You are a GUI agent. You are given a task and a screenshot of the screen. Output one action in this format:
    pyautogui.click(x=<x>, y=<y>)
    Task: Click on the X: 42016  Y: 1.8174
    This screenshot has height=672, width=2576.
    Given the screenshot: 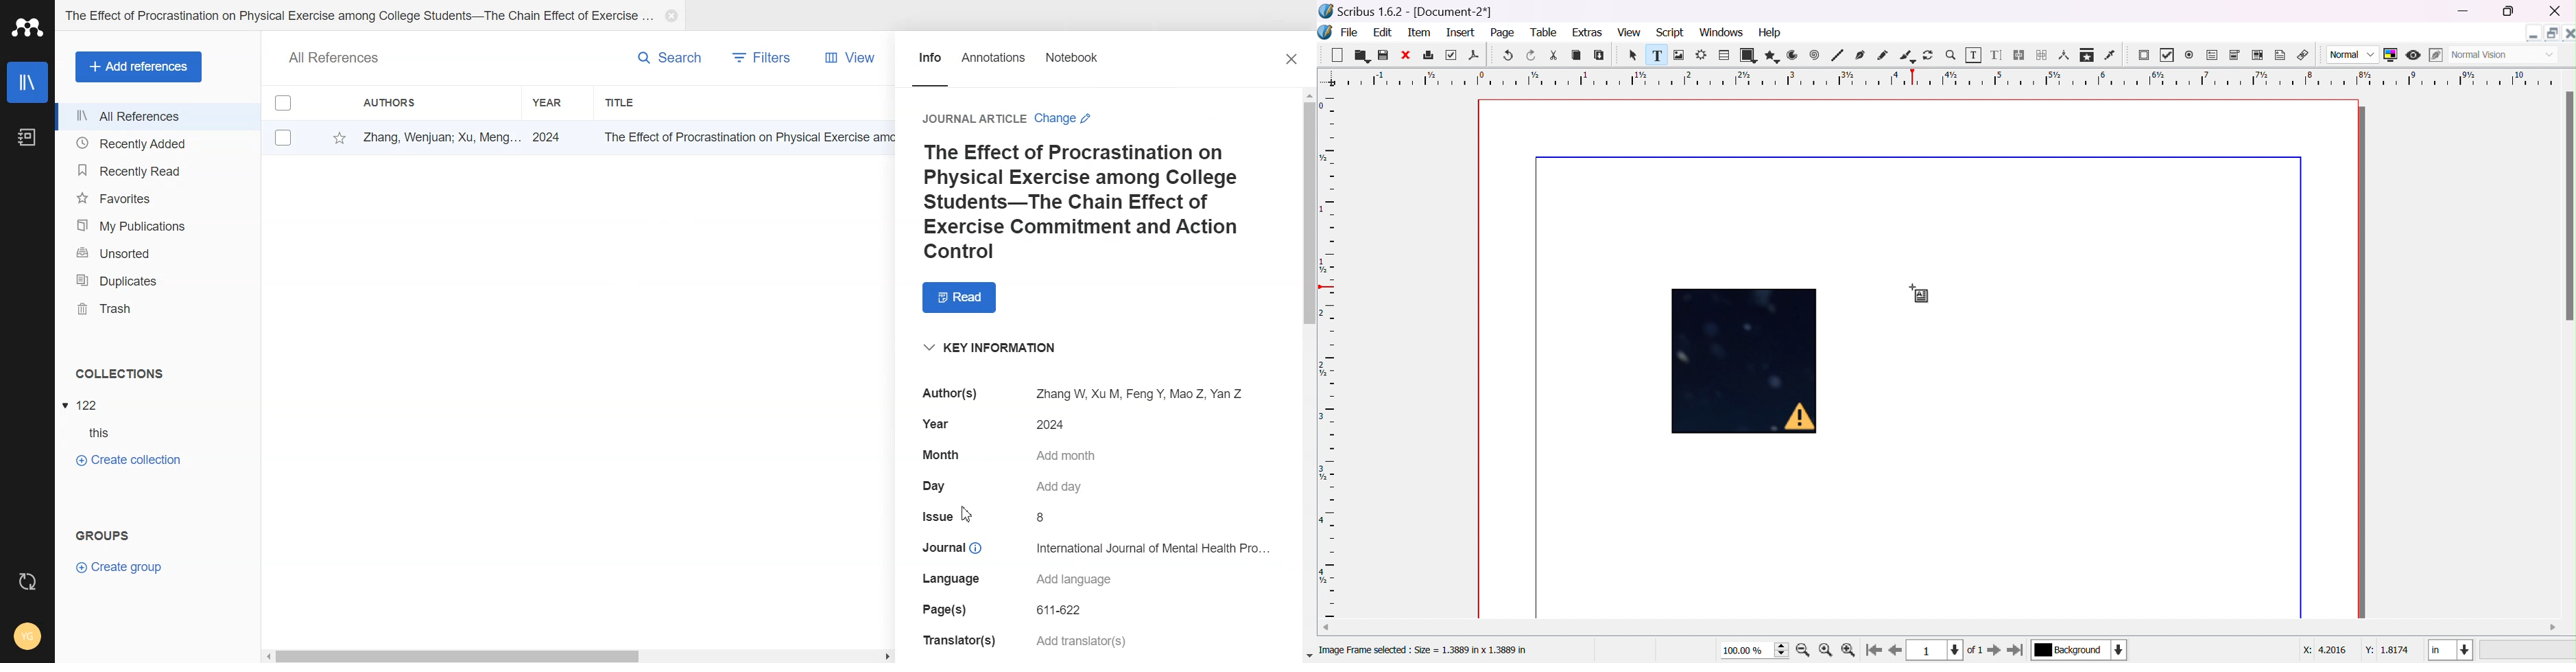 What is the action you would take?
    pyautogui.click(x=2357, y=651)
    